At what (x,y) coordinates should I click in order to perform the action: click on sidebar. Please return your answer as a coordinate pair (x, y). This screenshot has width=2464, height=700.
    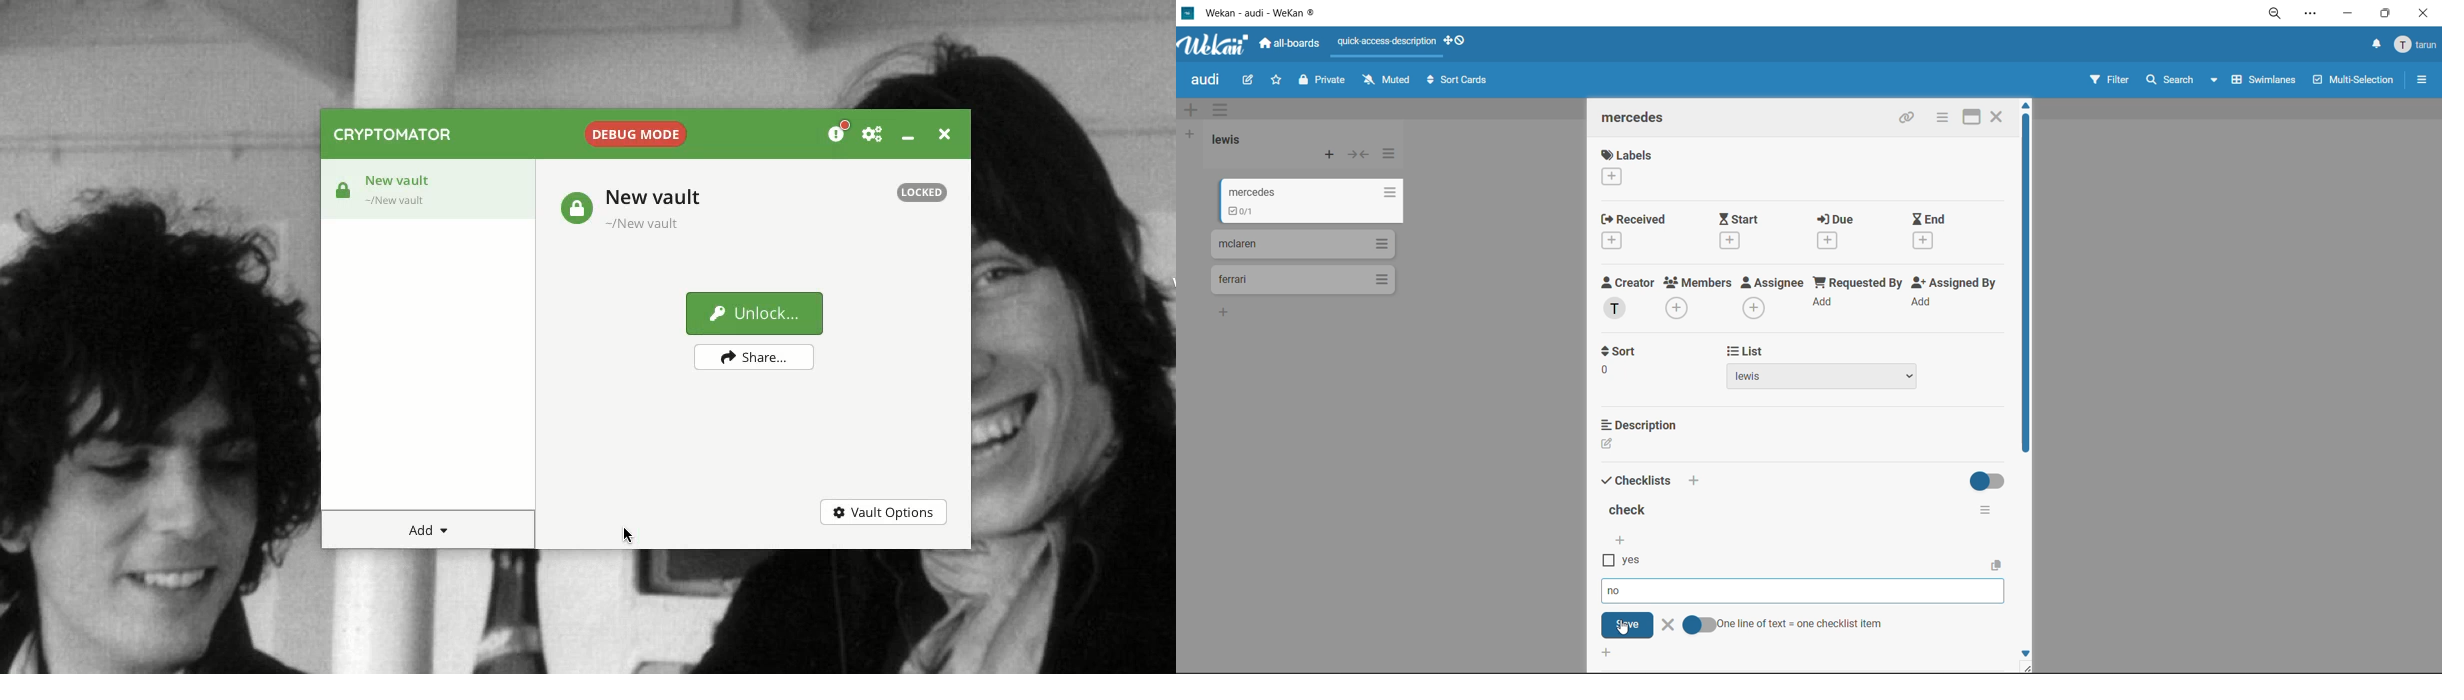
    Looking at the image, I should click on (2422, 80).